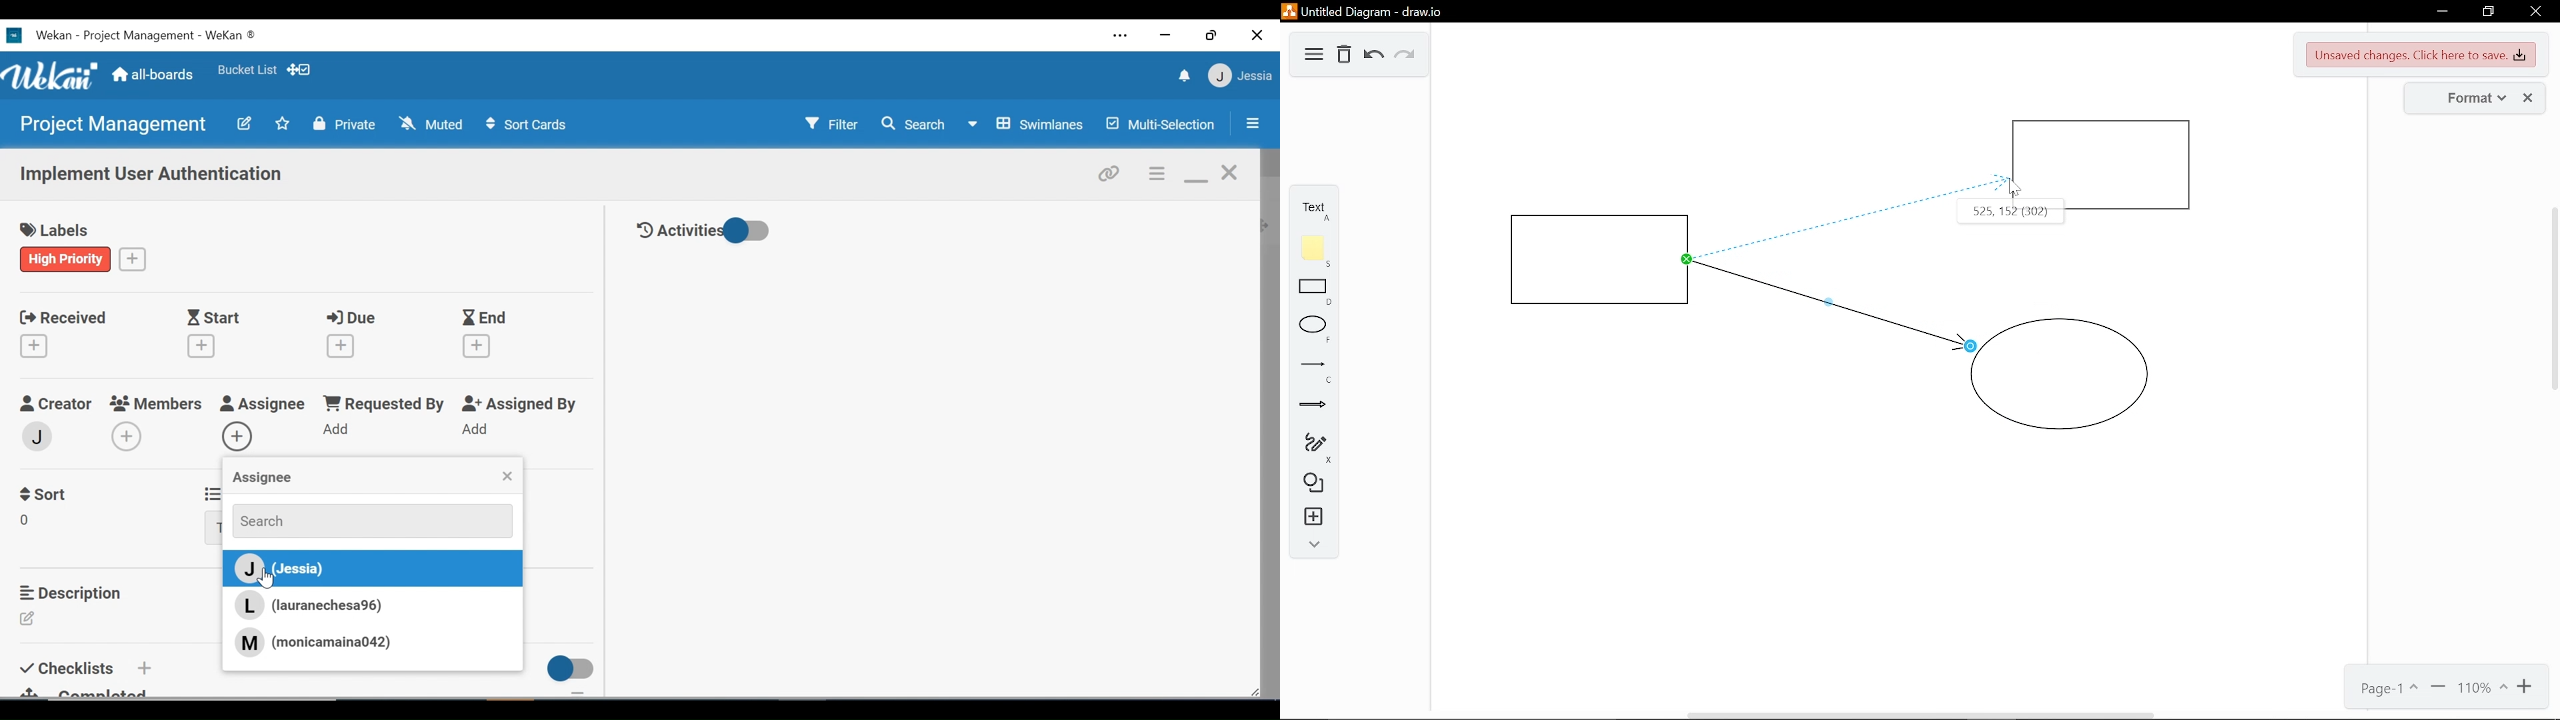  Describe the element at coordinates (1251, 125) in the screenshot. I see `Open/Close Sidebar` at that location.